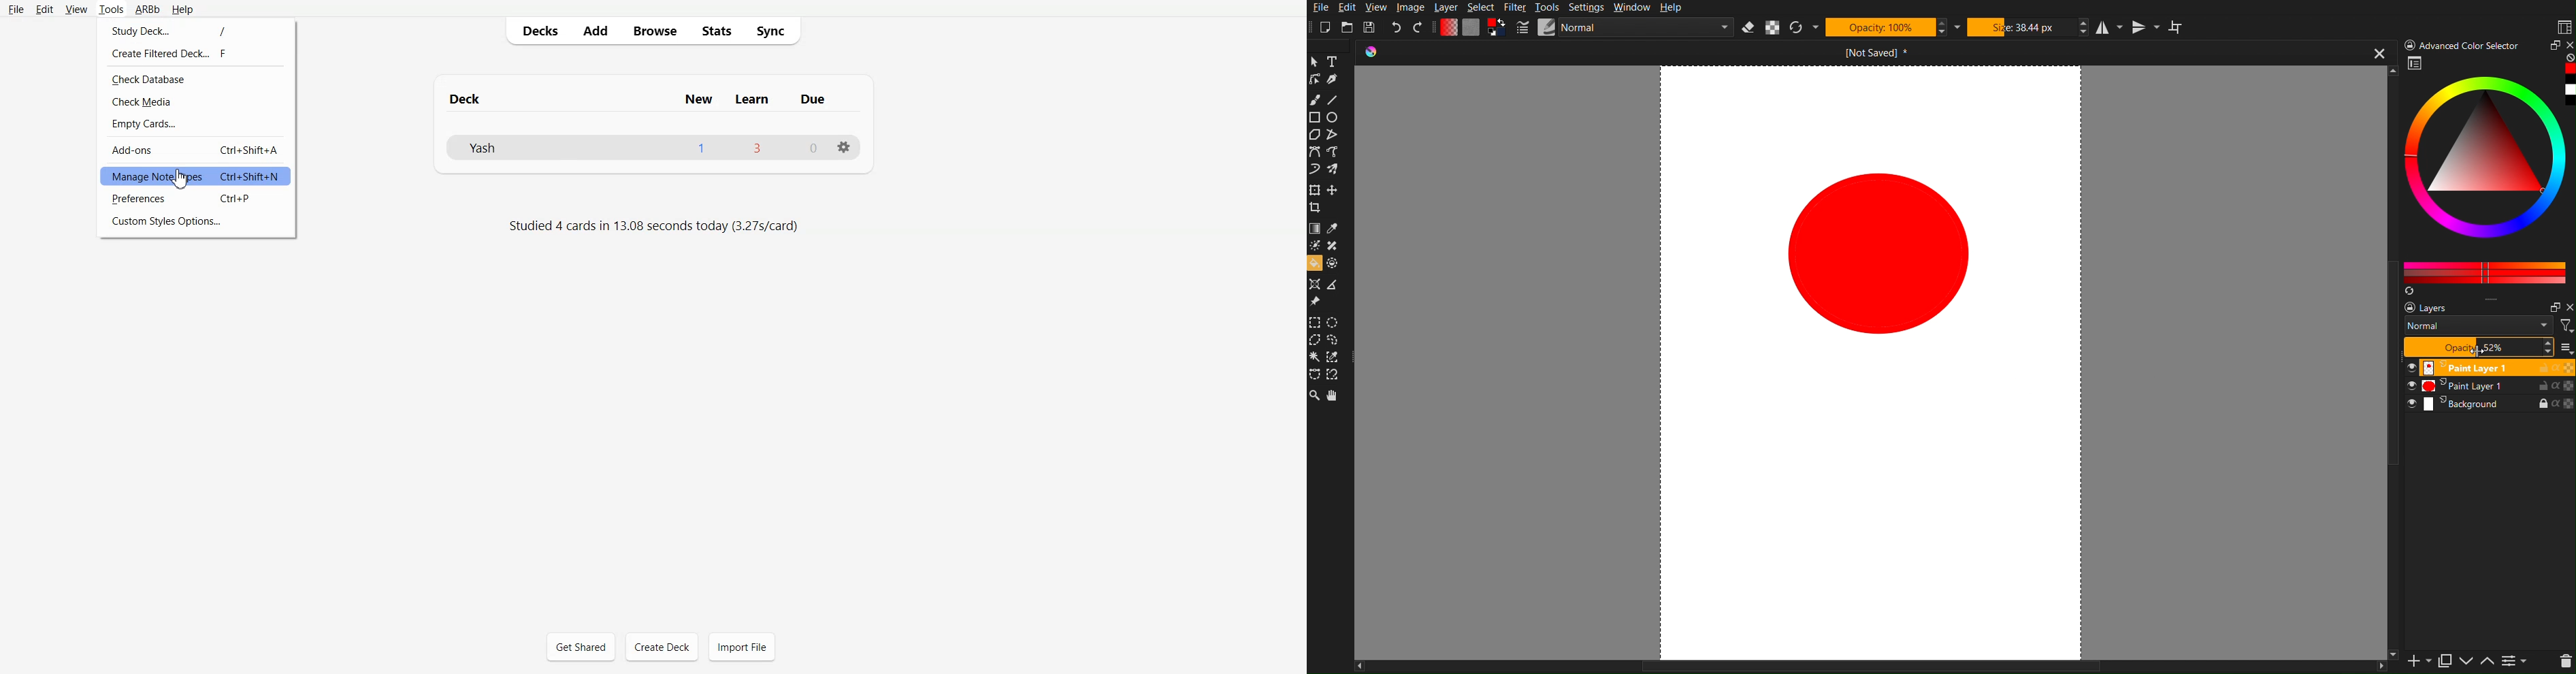 This screenshot has height=700, width=2576. What do you see at coordinates (1874, 253) in the screenshot?
I see `Circle` at bounding box center [1874, 253].